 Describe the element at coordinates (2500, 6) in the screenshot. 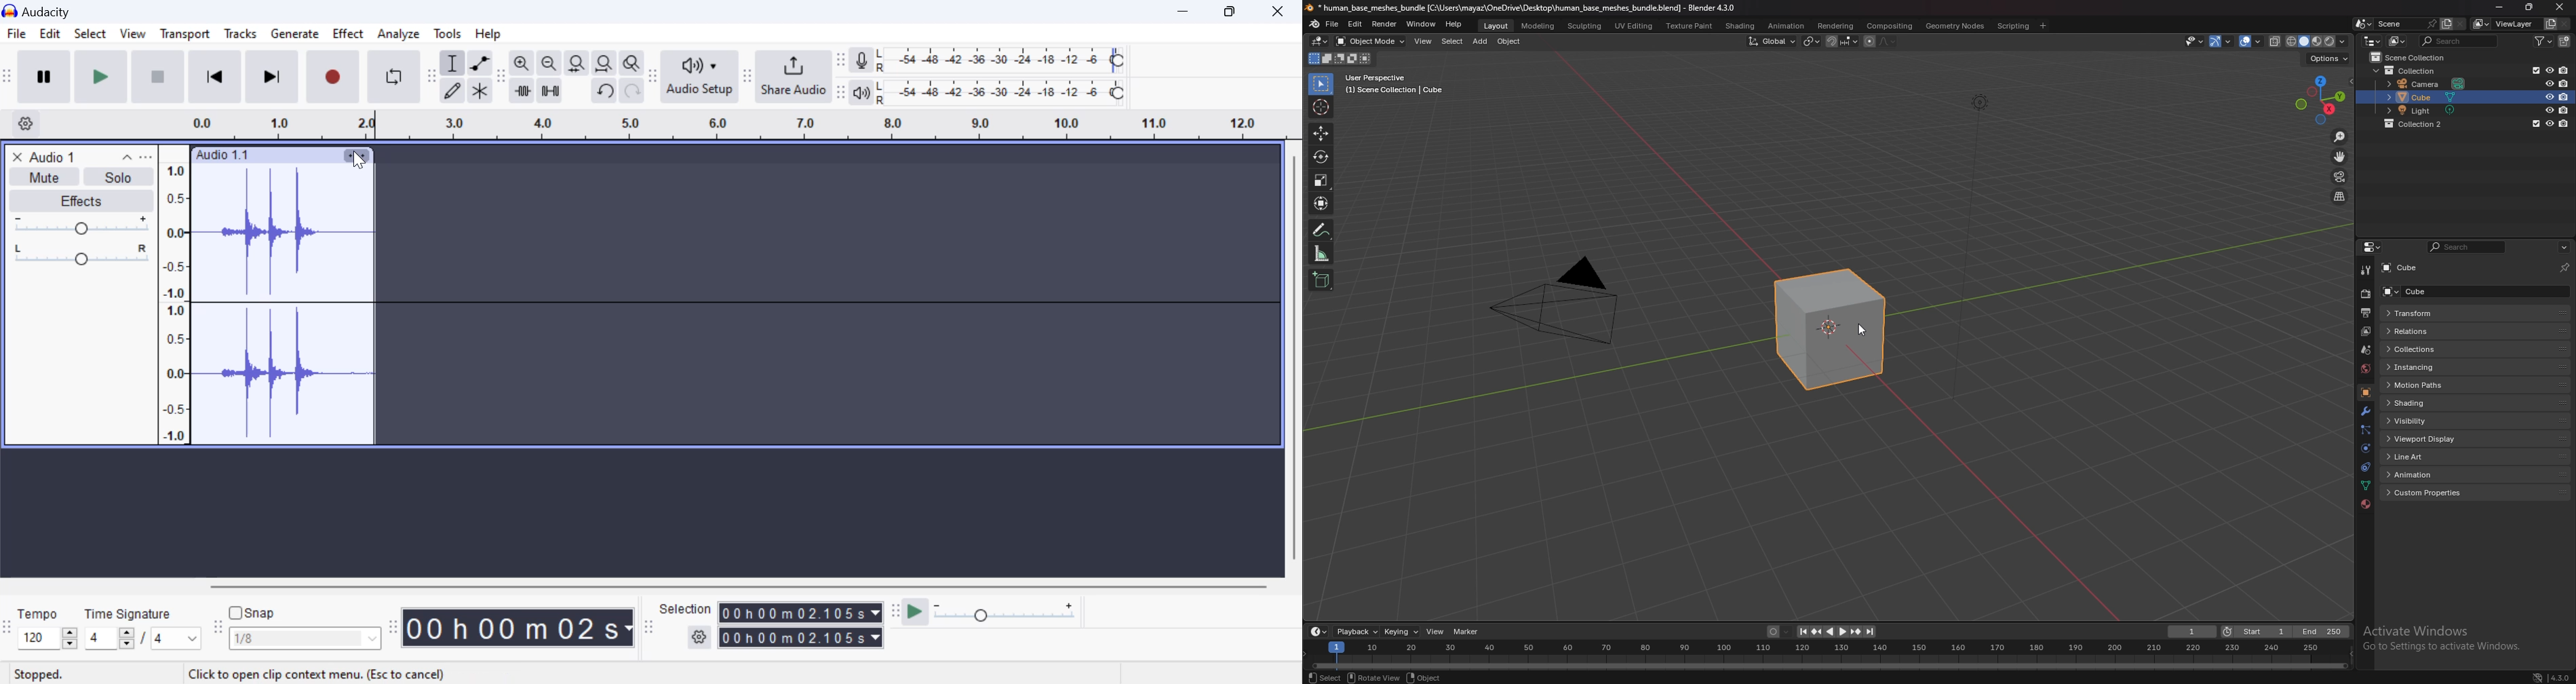

I see `minimize` at that location.